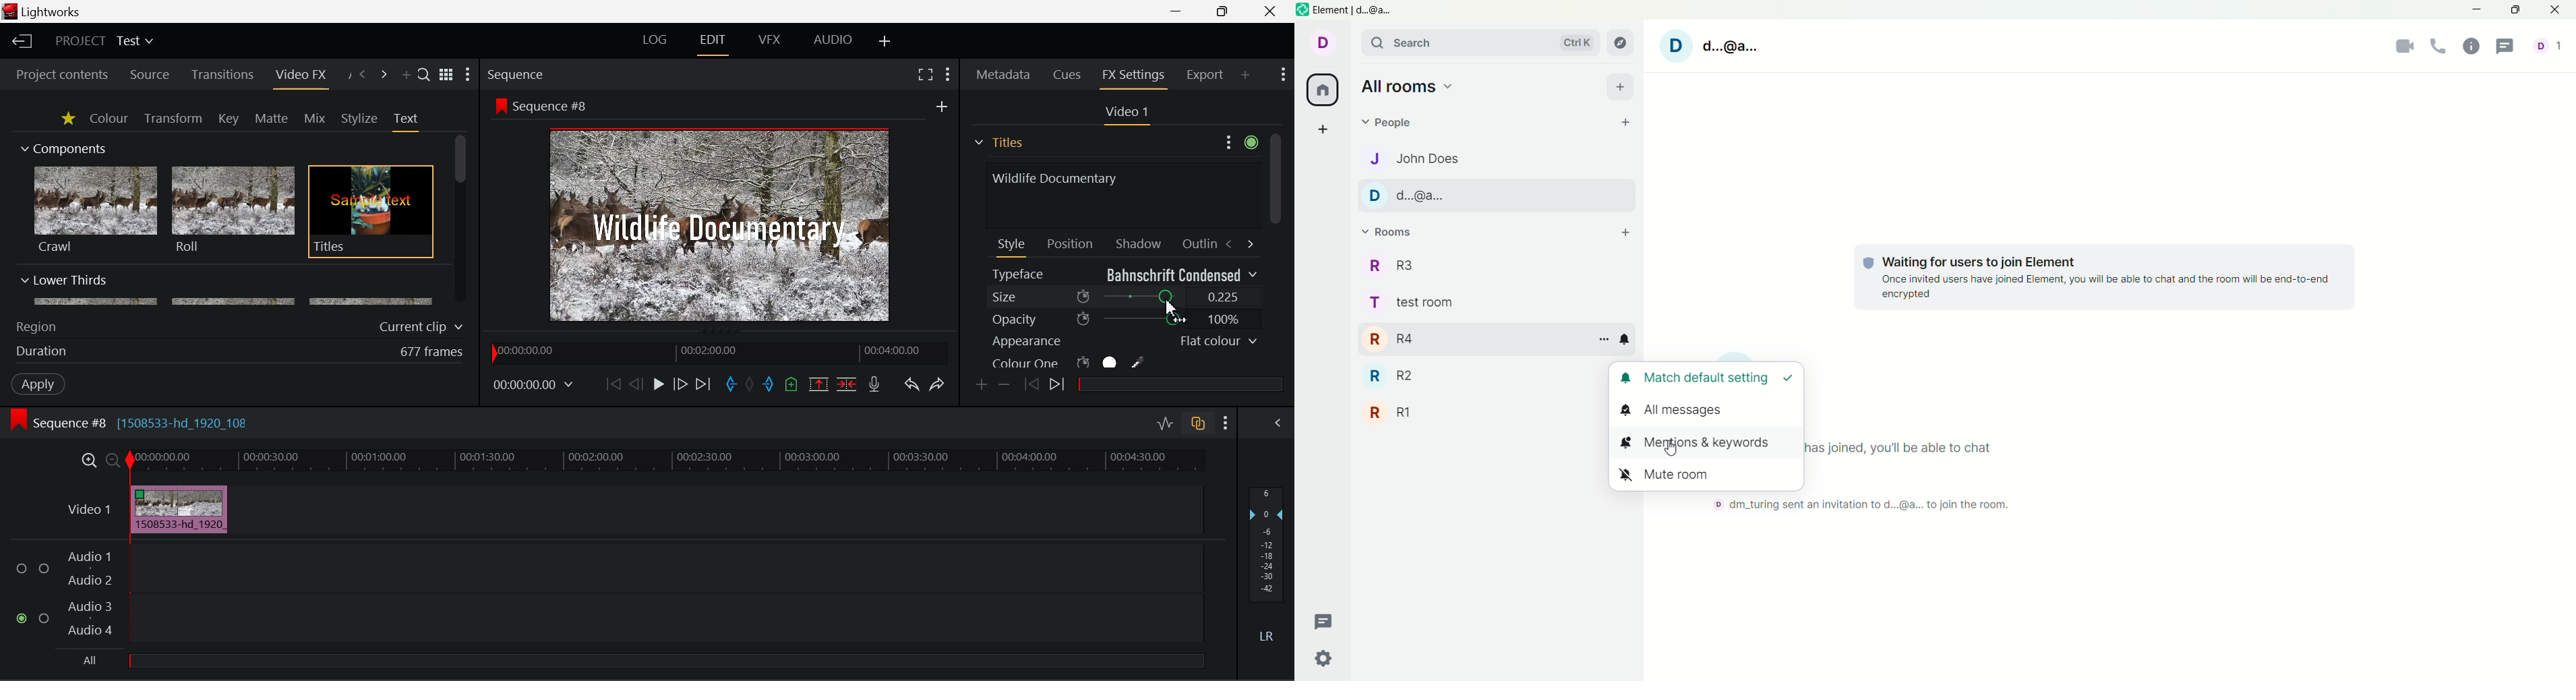 The height and width of the screenshot is (700, 2576). Describe the element at coordinates (1625, 122) in the screenshot. I see `start chat` at that location.